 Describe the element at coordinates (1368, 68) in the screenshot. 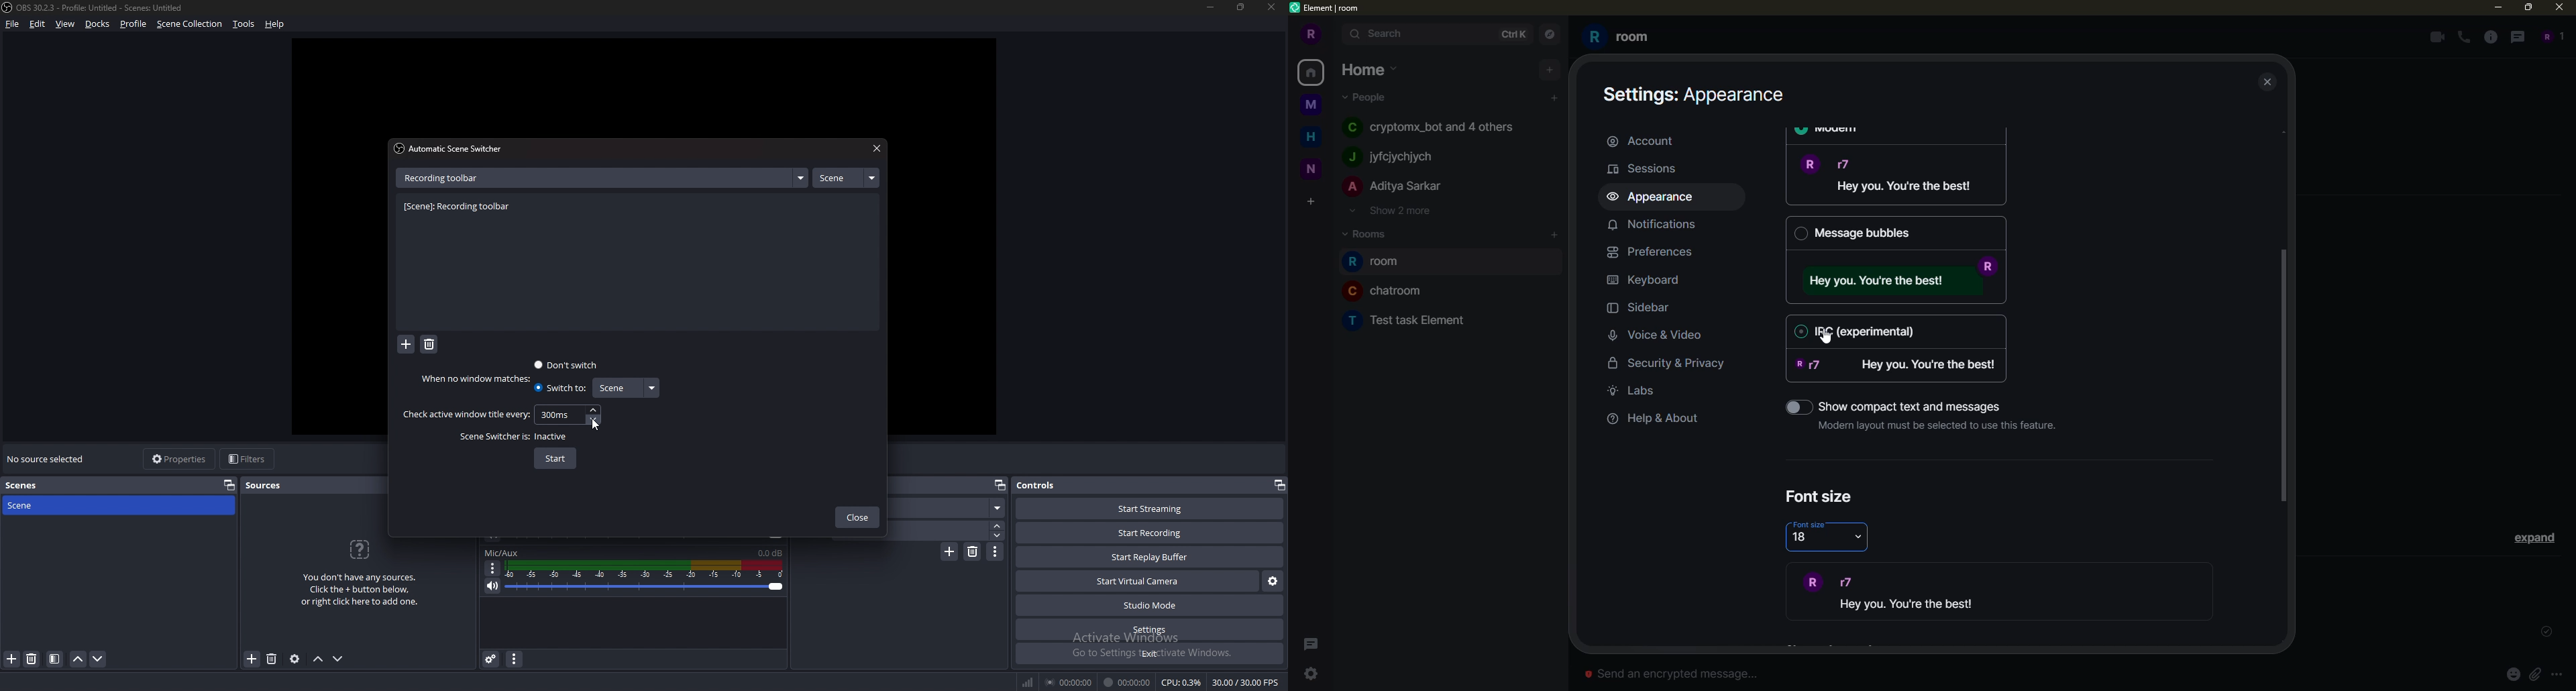

I see `home` at that location.